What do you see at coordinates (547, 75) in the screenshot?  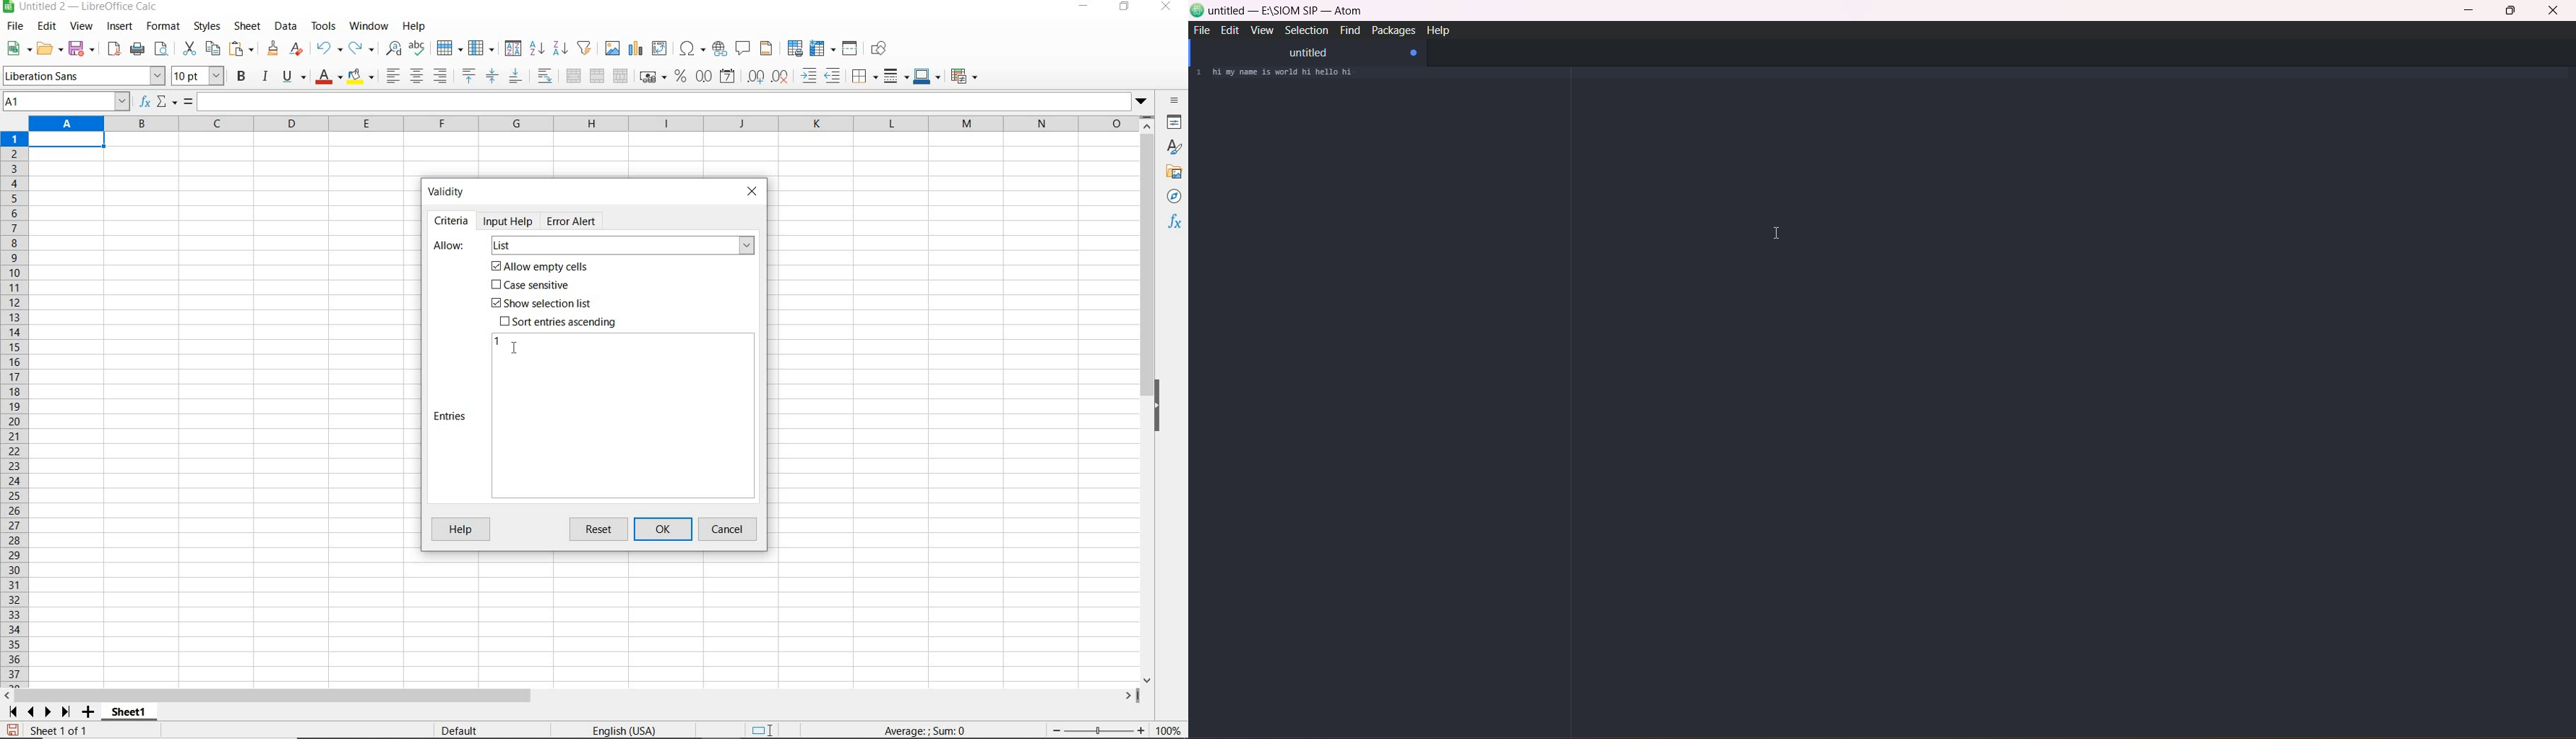 I see `wrap text` at bounding box center [547, 75].